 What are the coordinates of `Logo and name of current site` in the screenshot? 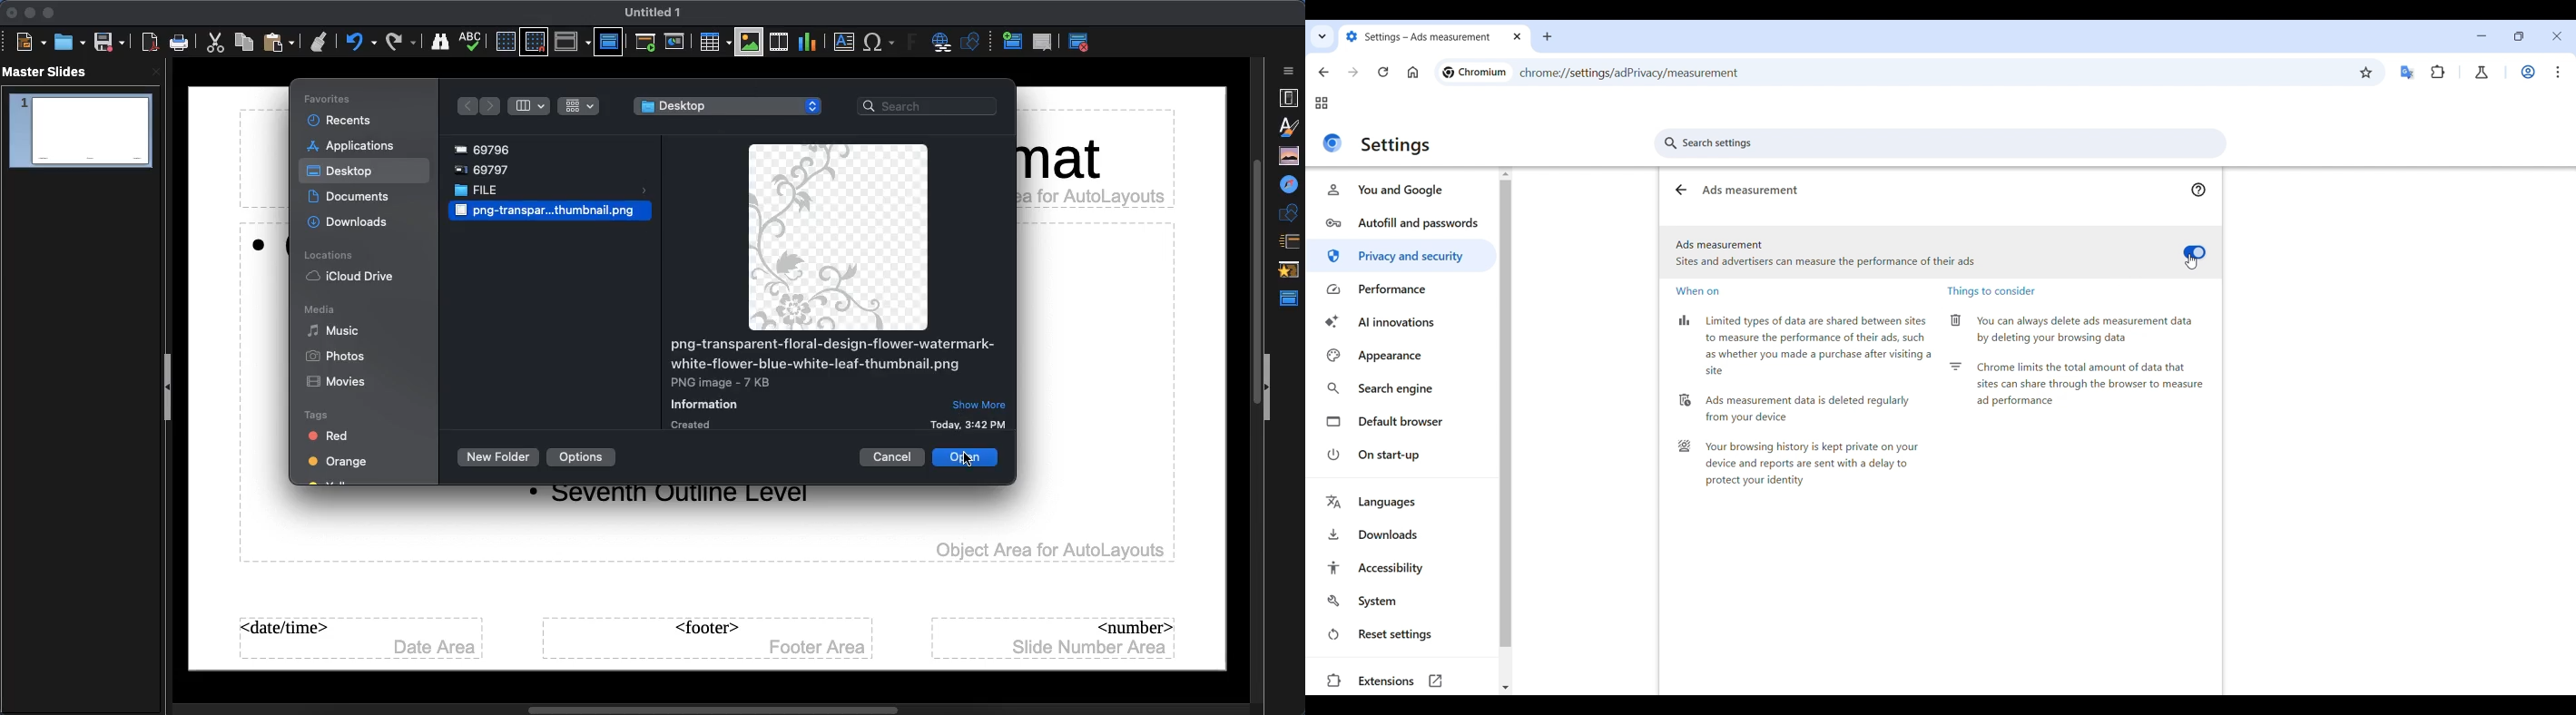 It's located at (1475, 72).